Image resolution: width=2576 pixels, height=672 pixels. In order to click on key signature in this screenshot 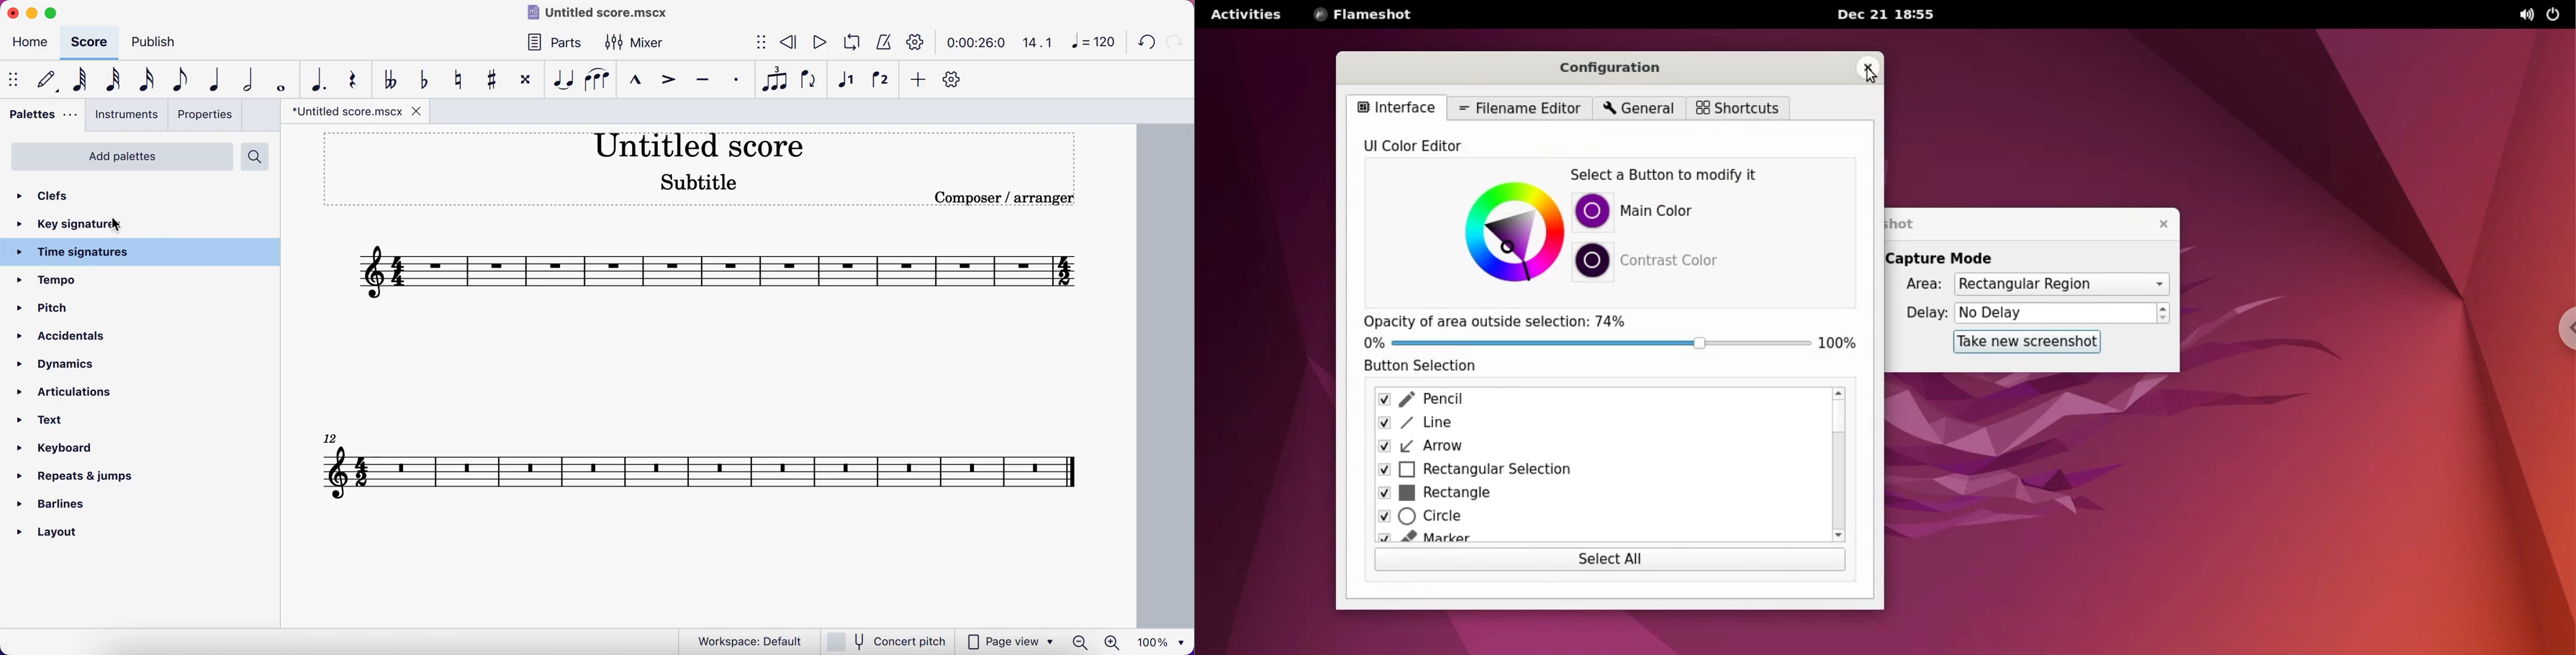, I will do `click(69, 224)`.